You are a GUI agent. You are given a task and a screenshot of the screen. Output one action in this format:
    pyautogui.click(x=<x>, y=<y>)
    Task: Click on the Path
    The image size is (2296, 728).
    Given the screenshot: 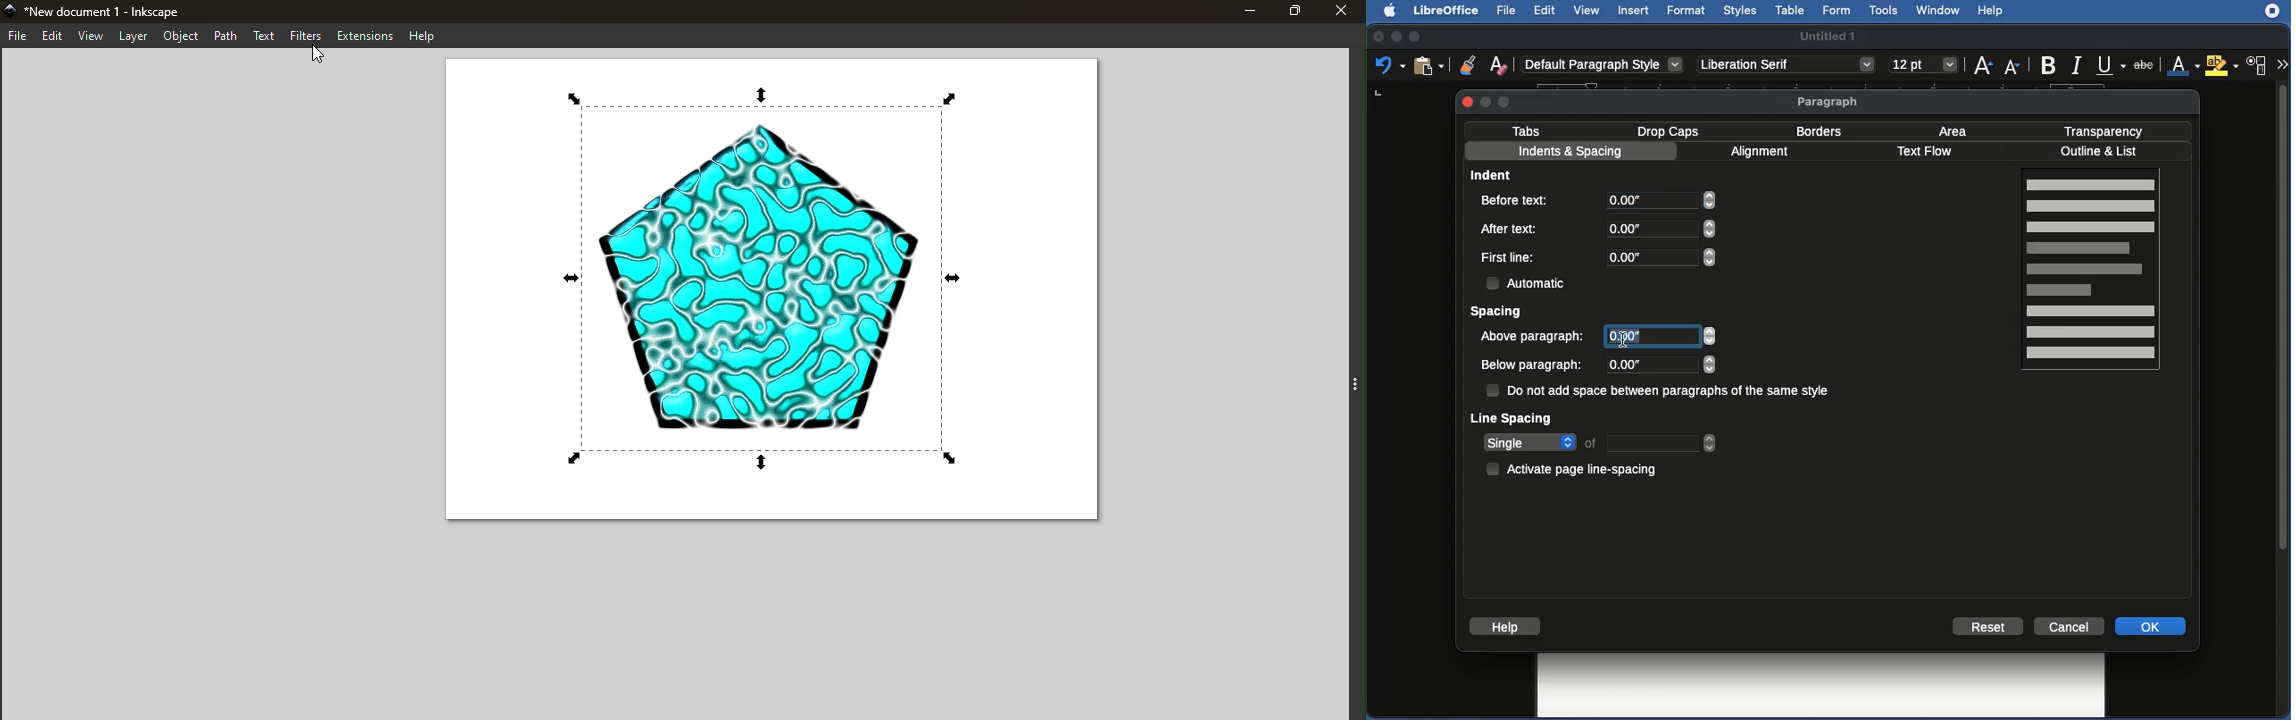 What is the action you would take?
    pyautogui.click(x=226, y=36)
    